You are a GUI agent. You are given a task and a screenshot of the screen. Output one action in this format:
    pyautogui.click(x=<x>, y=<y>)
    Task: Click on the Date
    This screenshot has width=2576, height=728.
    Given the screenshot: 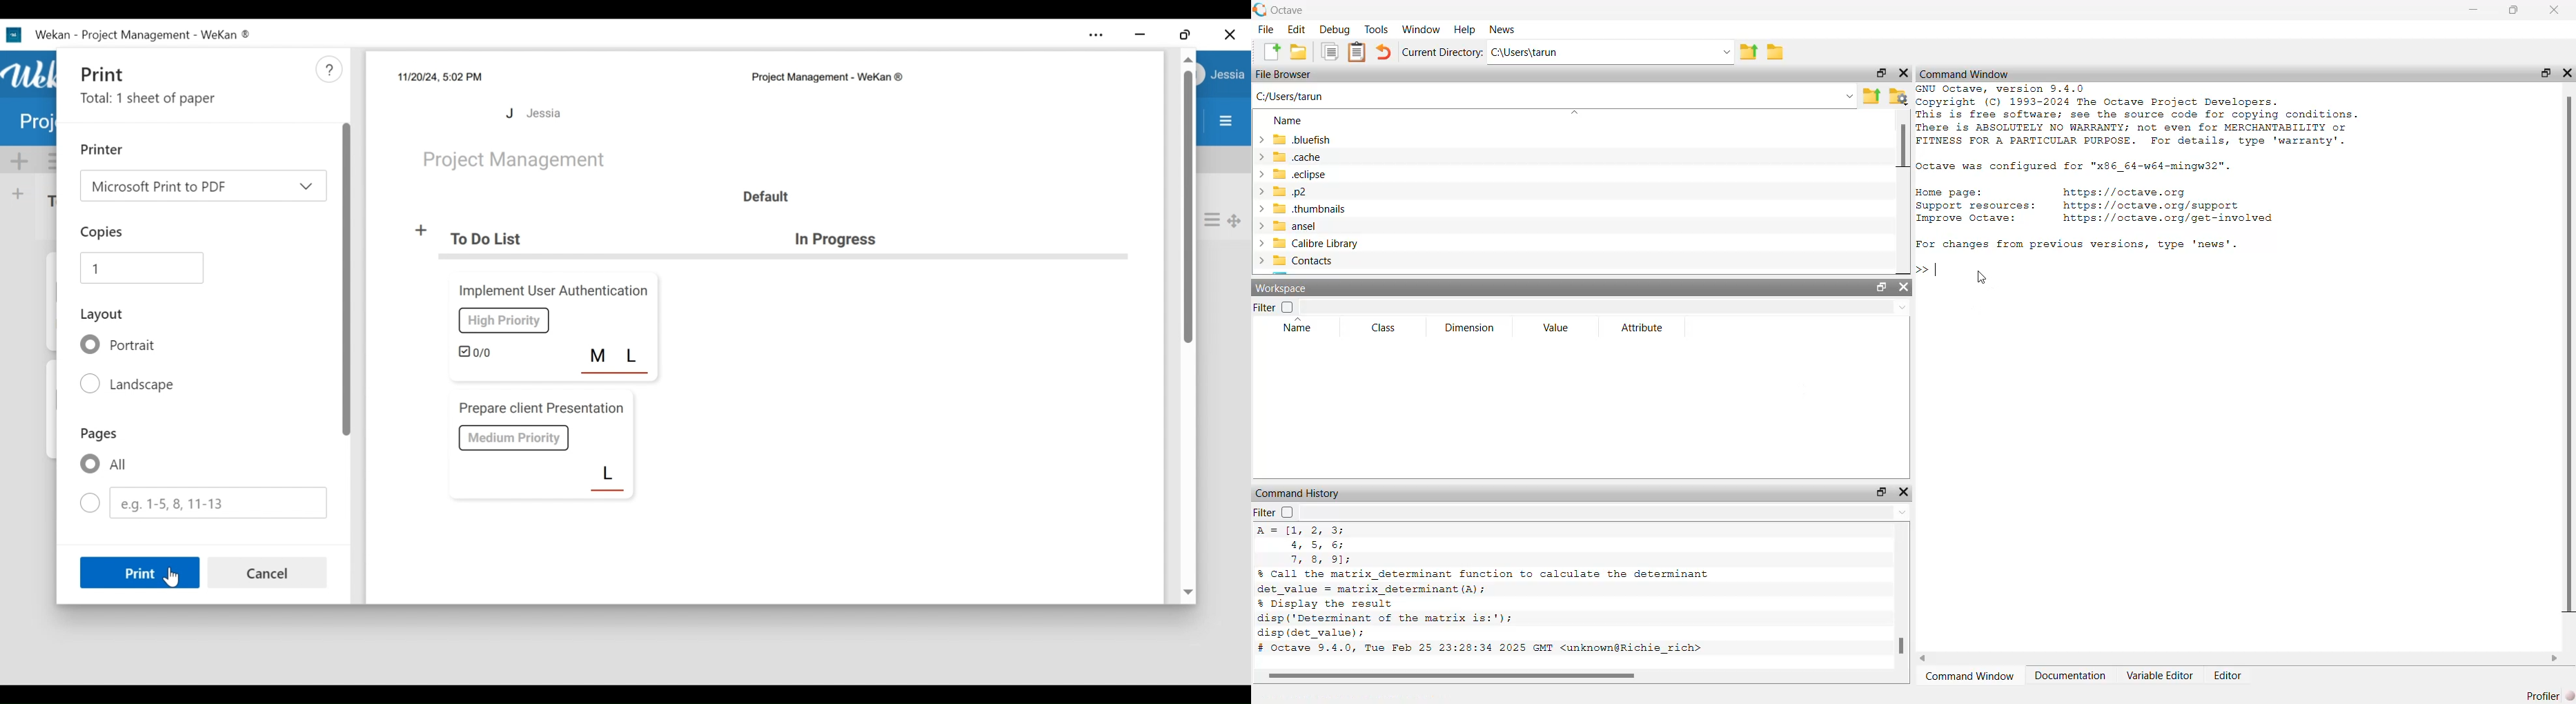 What is the action you would take?
    pyautogui.click(x=440, y=76)
    